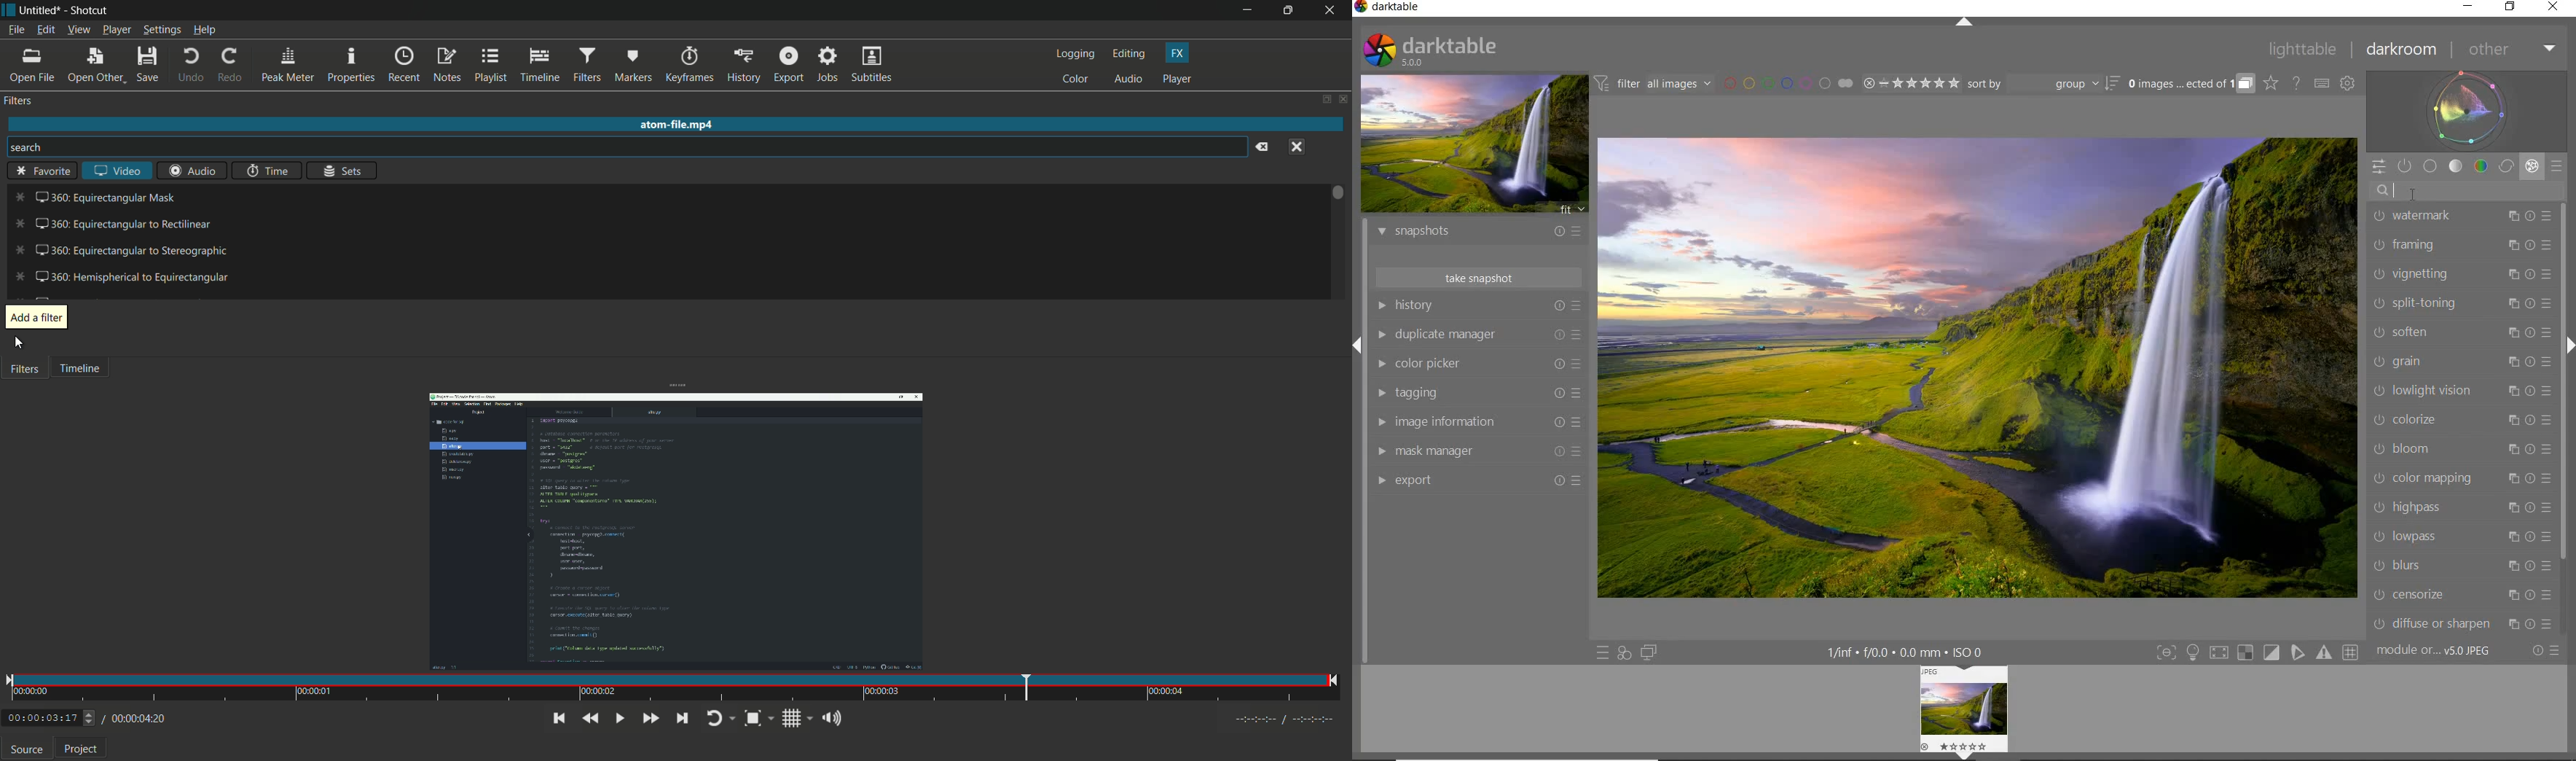  I want to click on color picker, so click(1477, 364).